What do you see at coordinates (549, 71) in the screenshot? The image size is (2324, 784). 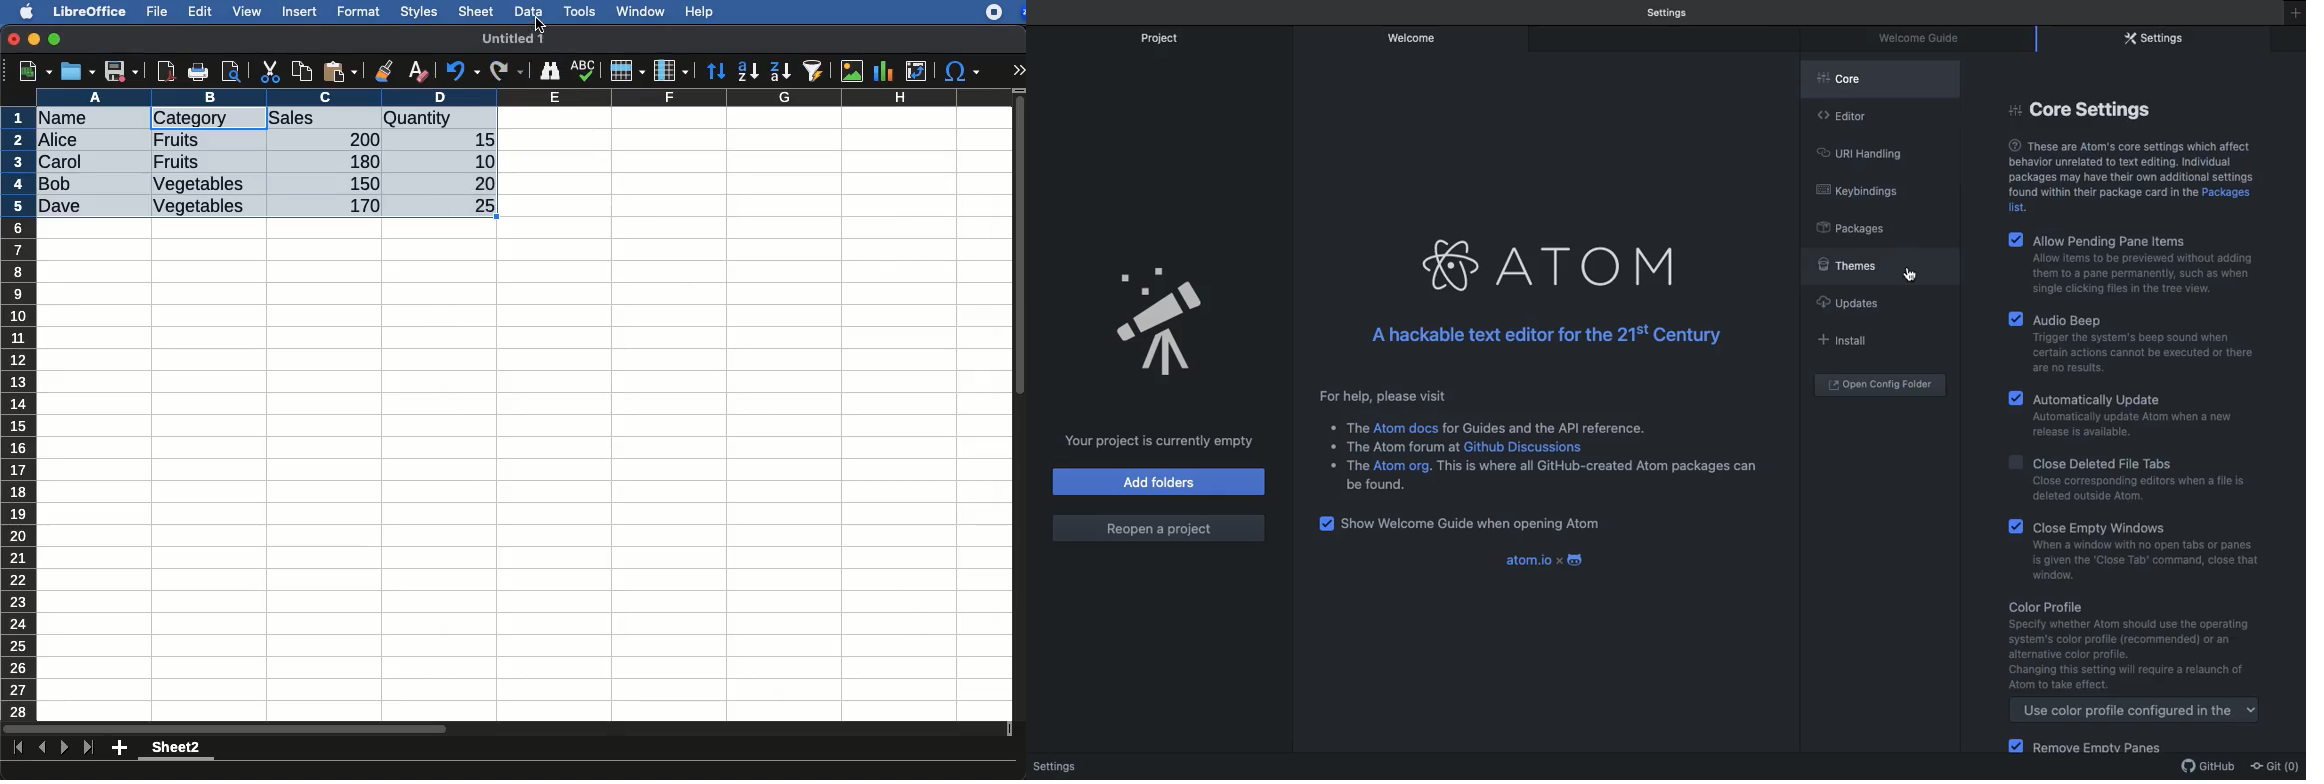 I see `finder` at bounding box center [549, 71].